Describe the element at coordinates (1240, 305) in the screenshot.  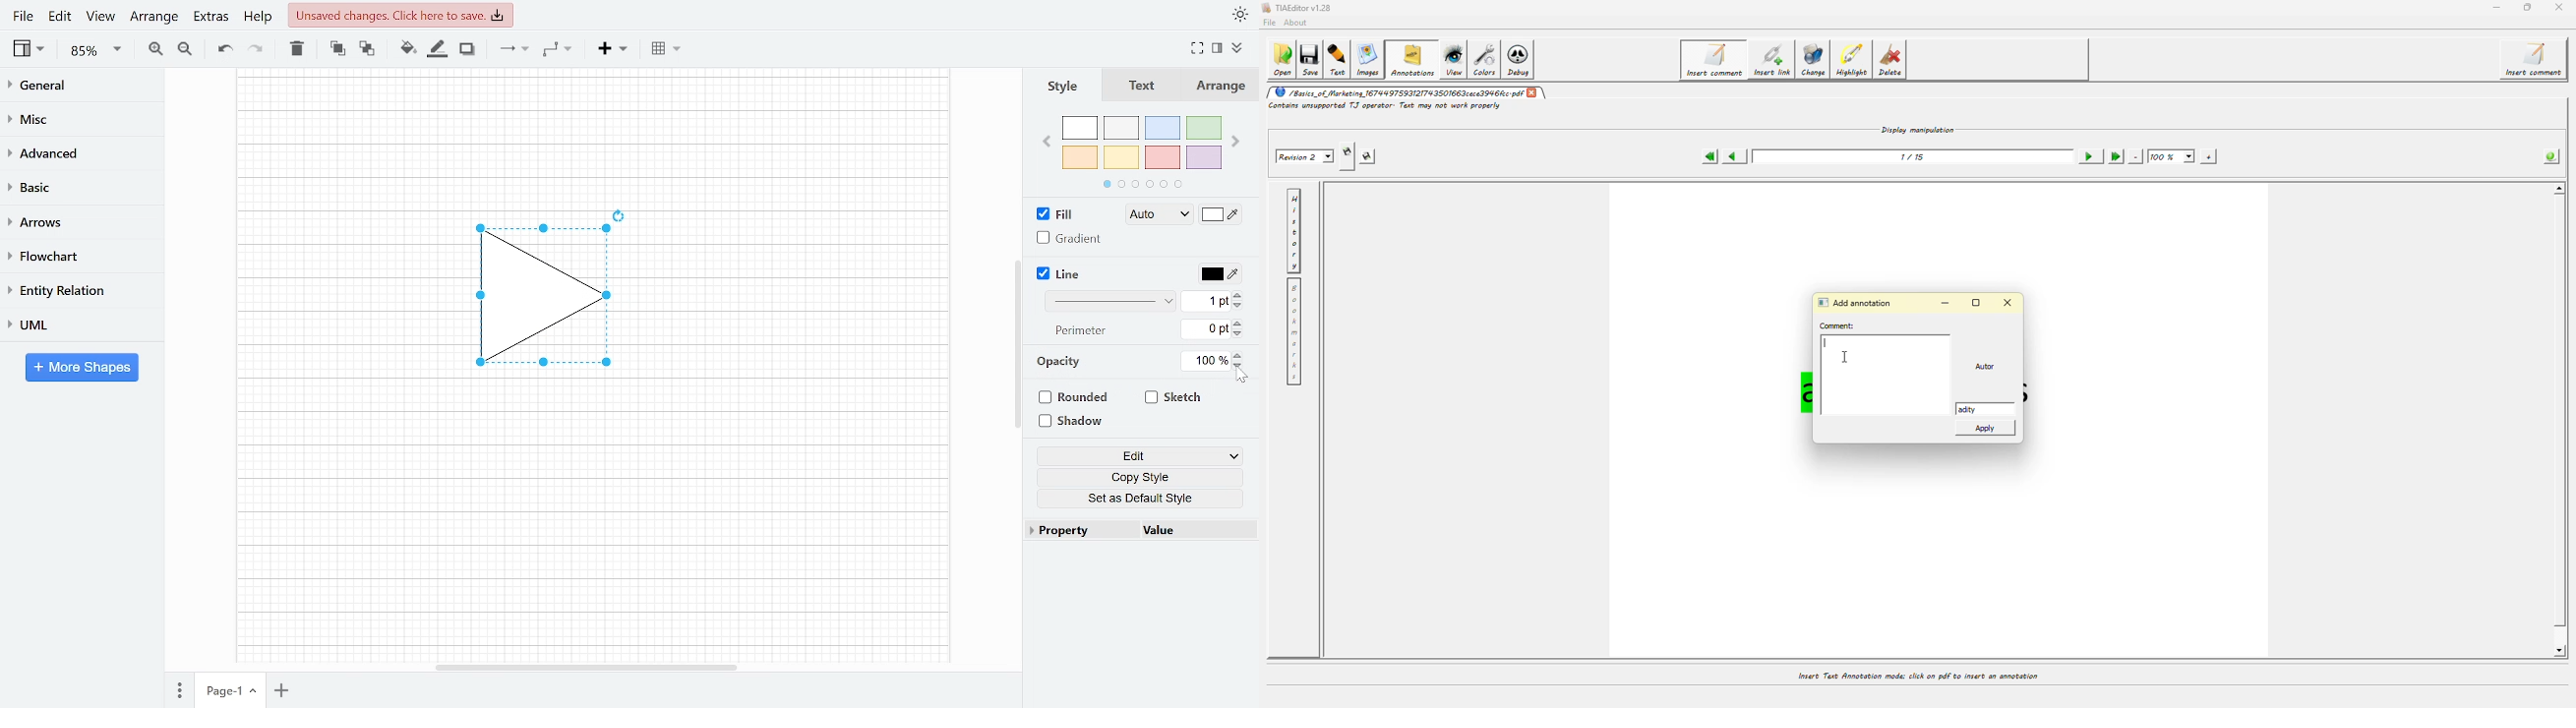
I see `Decrease line width` at that location.